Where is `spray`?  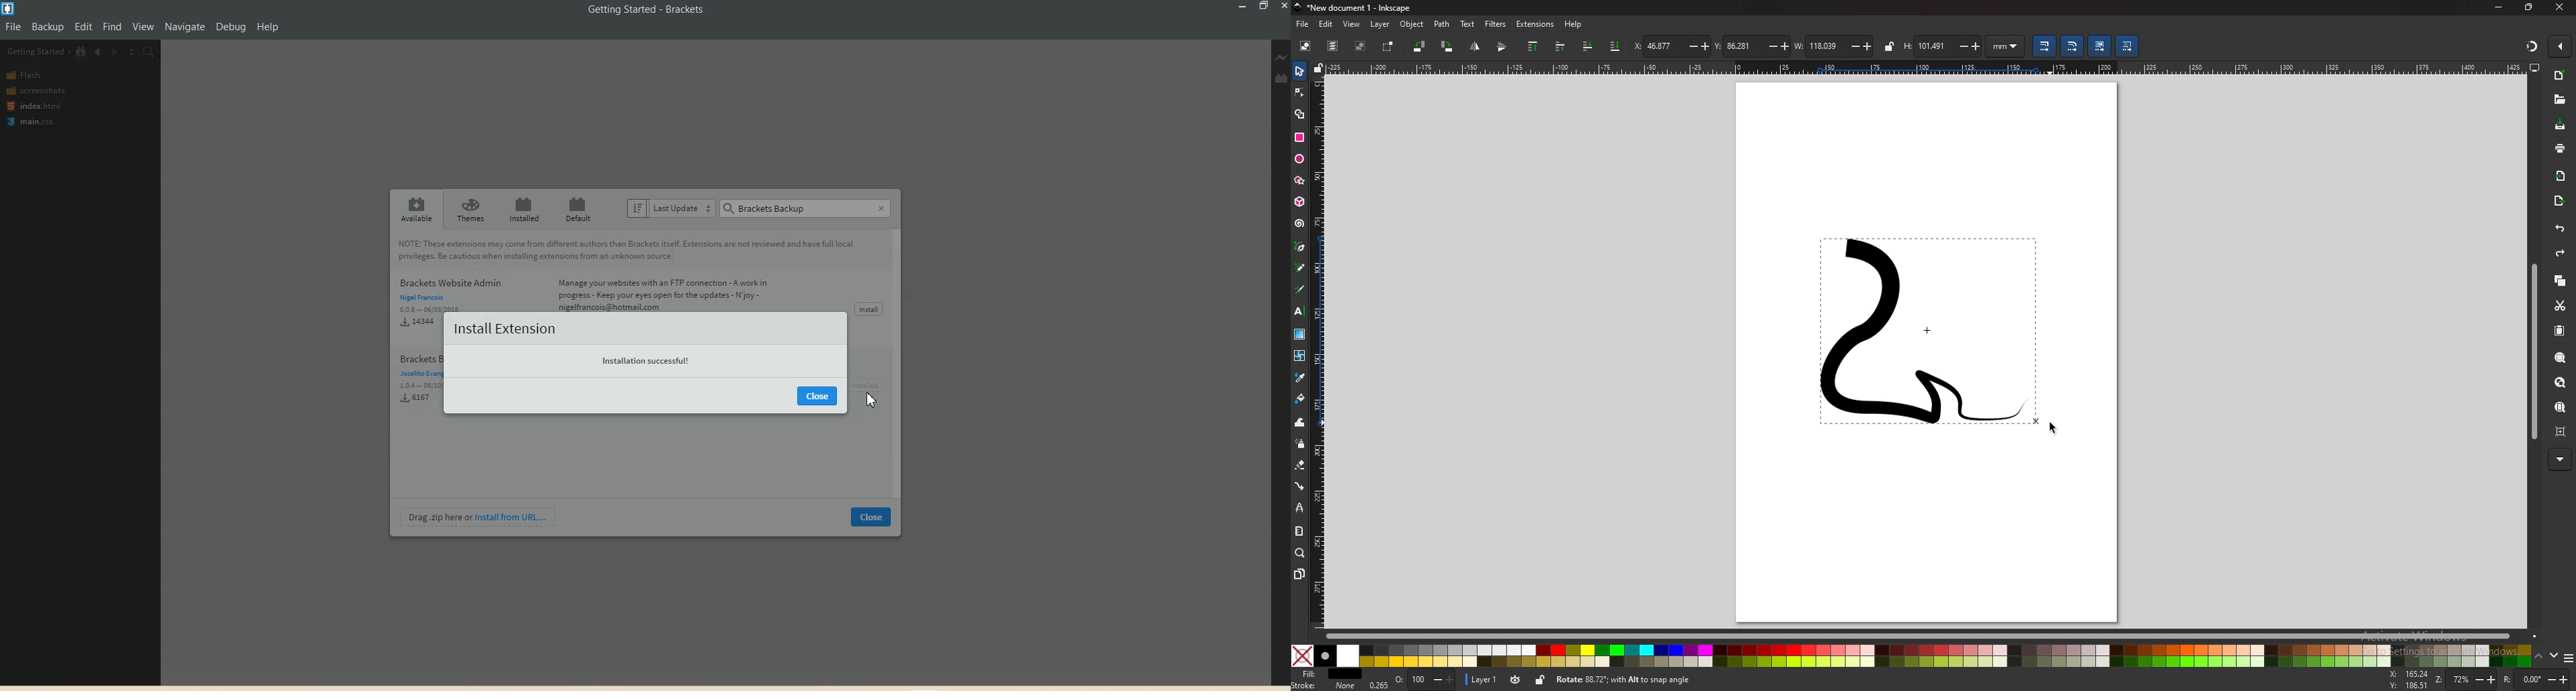
spray is located at coordinates (1301, 443).